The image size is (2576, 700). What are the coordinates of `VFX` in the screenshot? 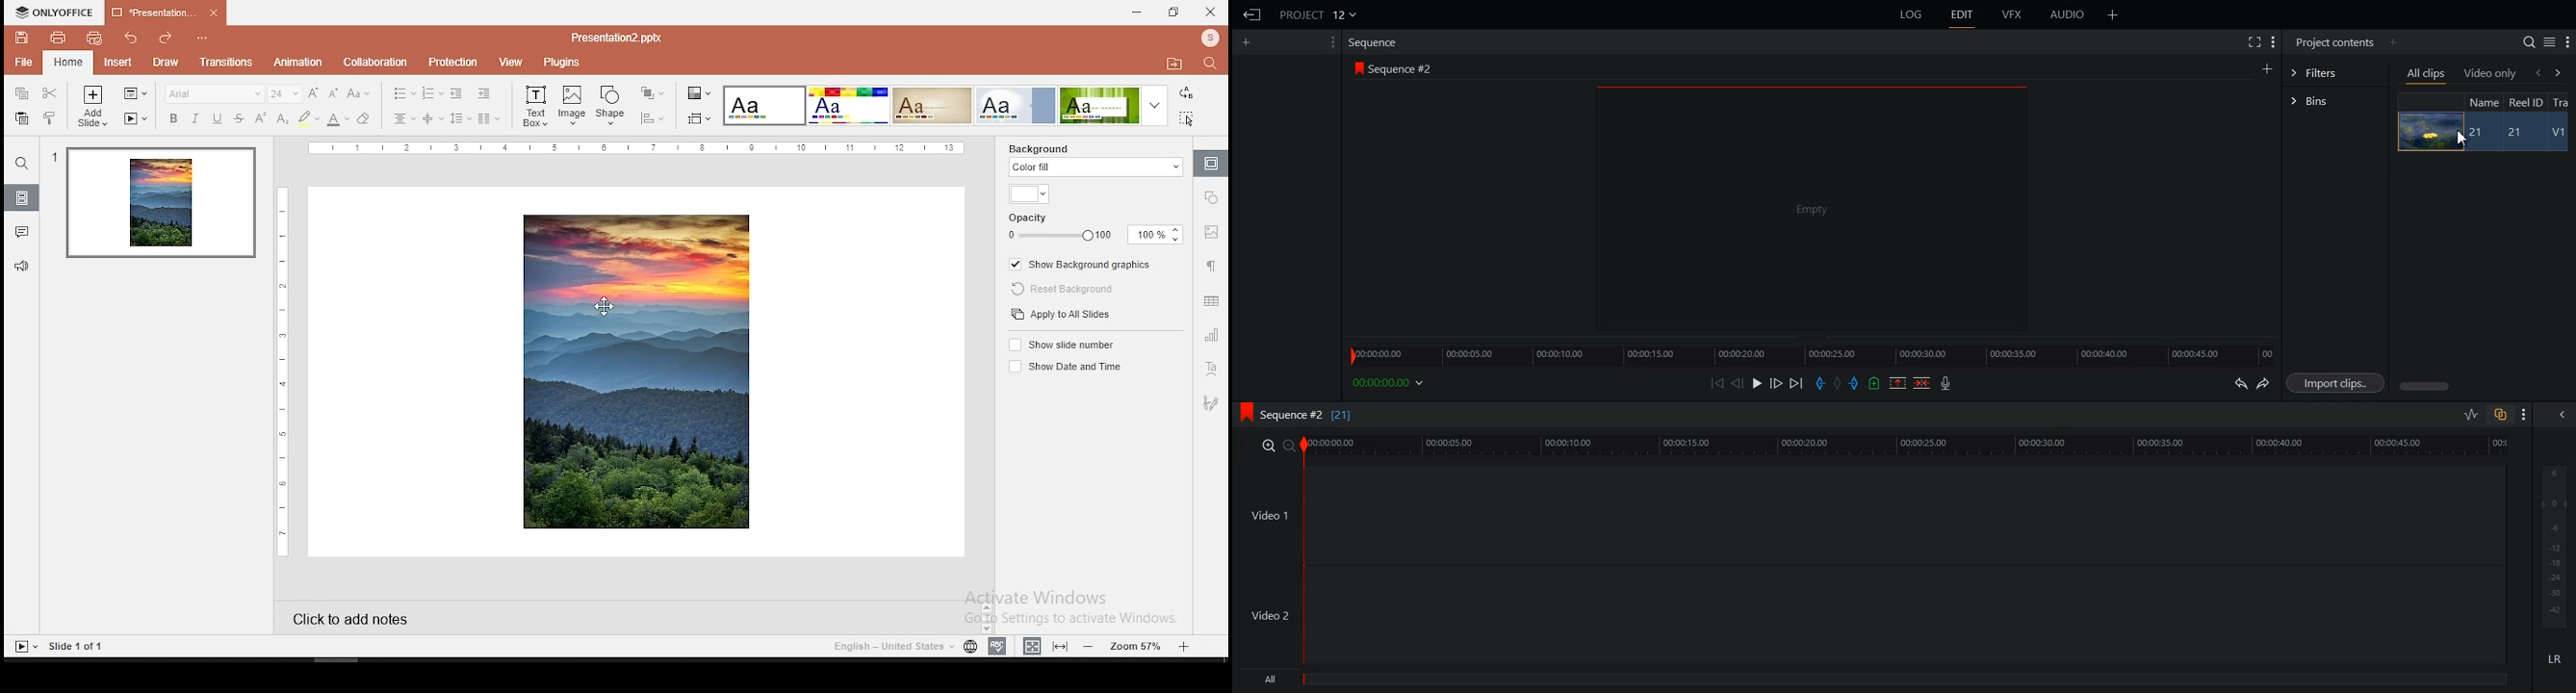 It's located at (2013, 15).